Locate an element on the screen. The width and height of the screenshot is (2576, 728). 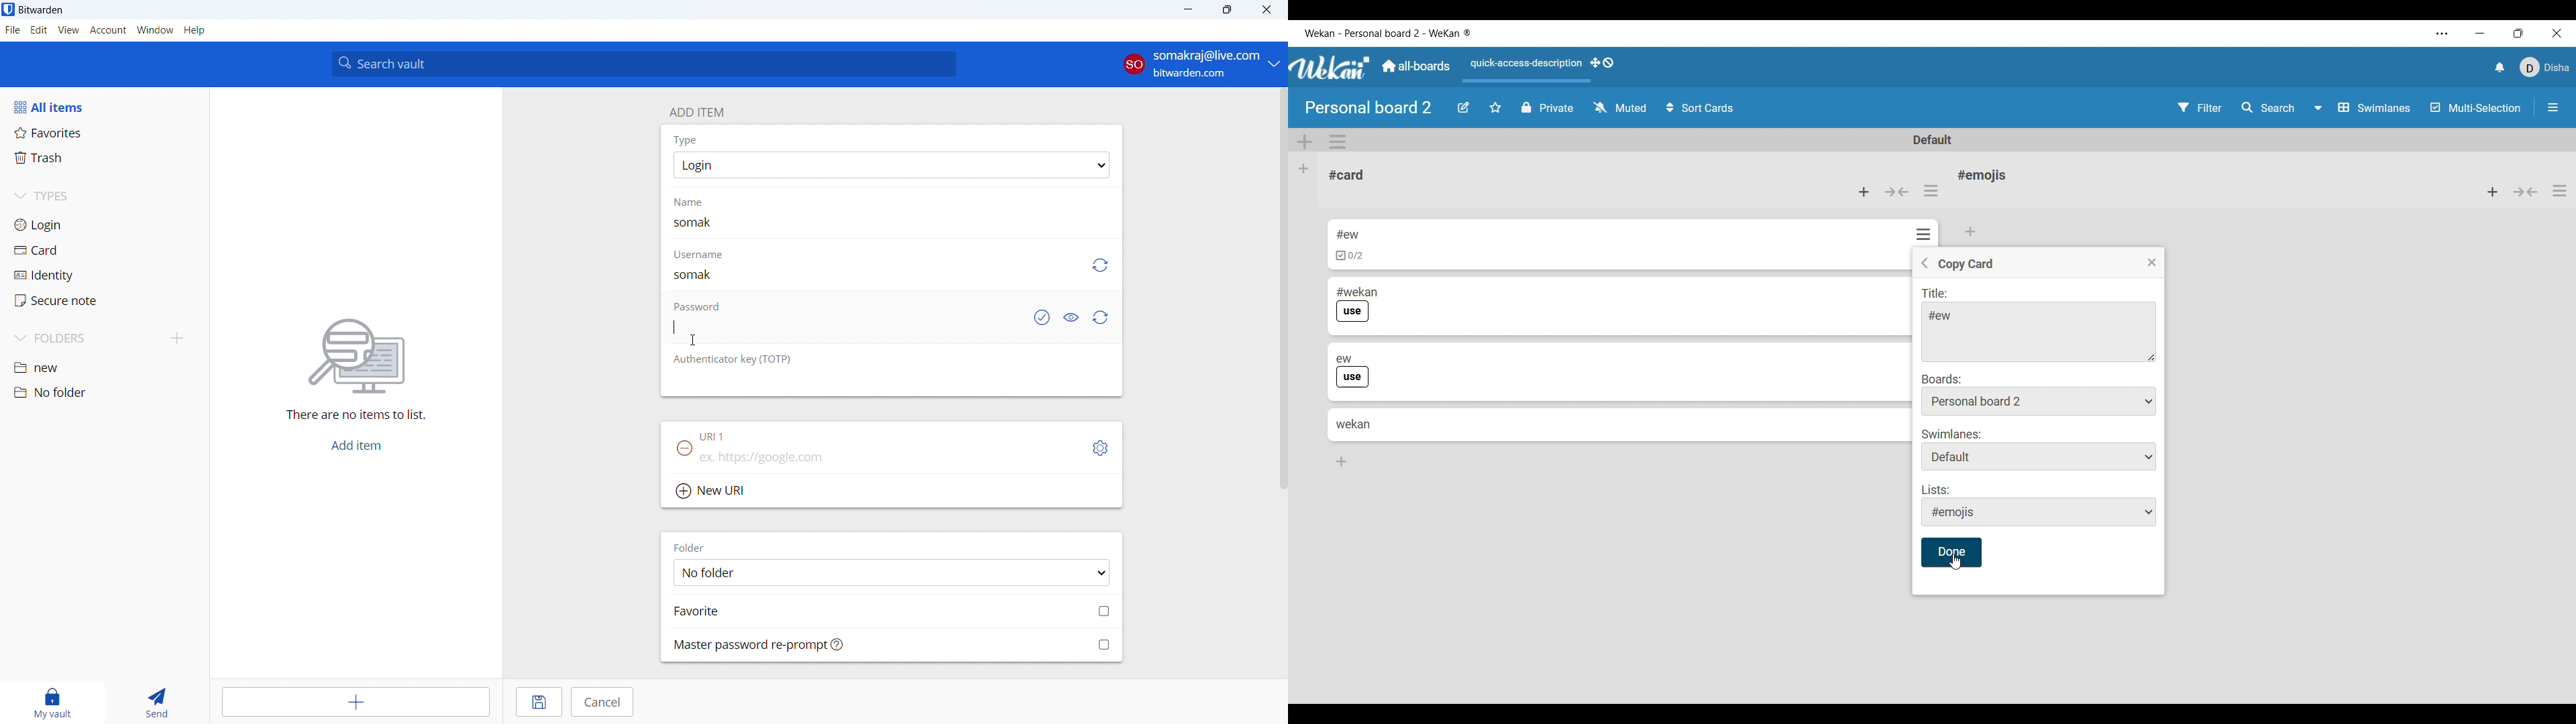
all items is located at coordinates (104, 107).